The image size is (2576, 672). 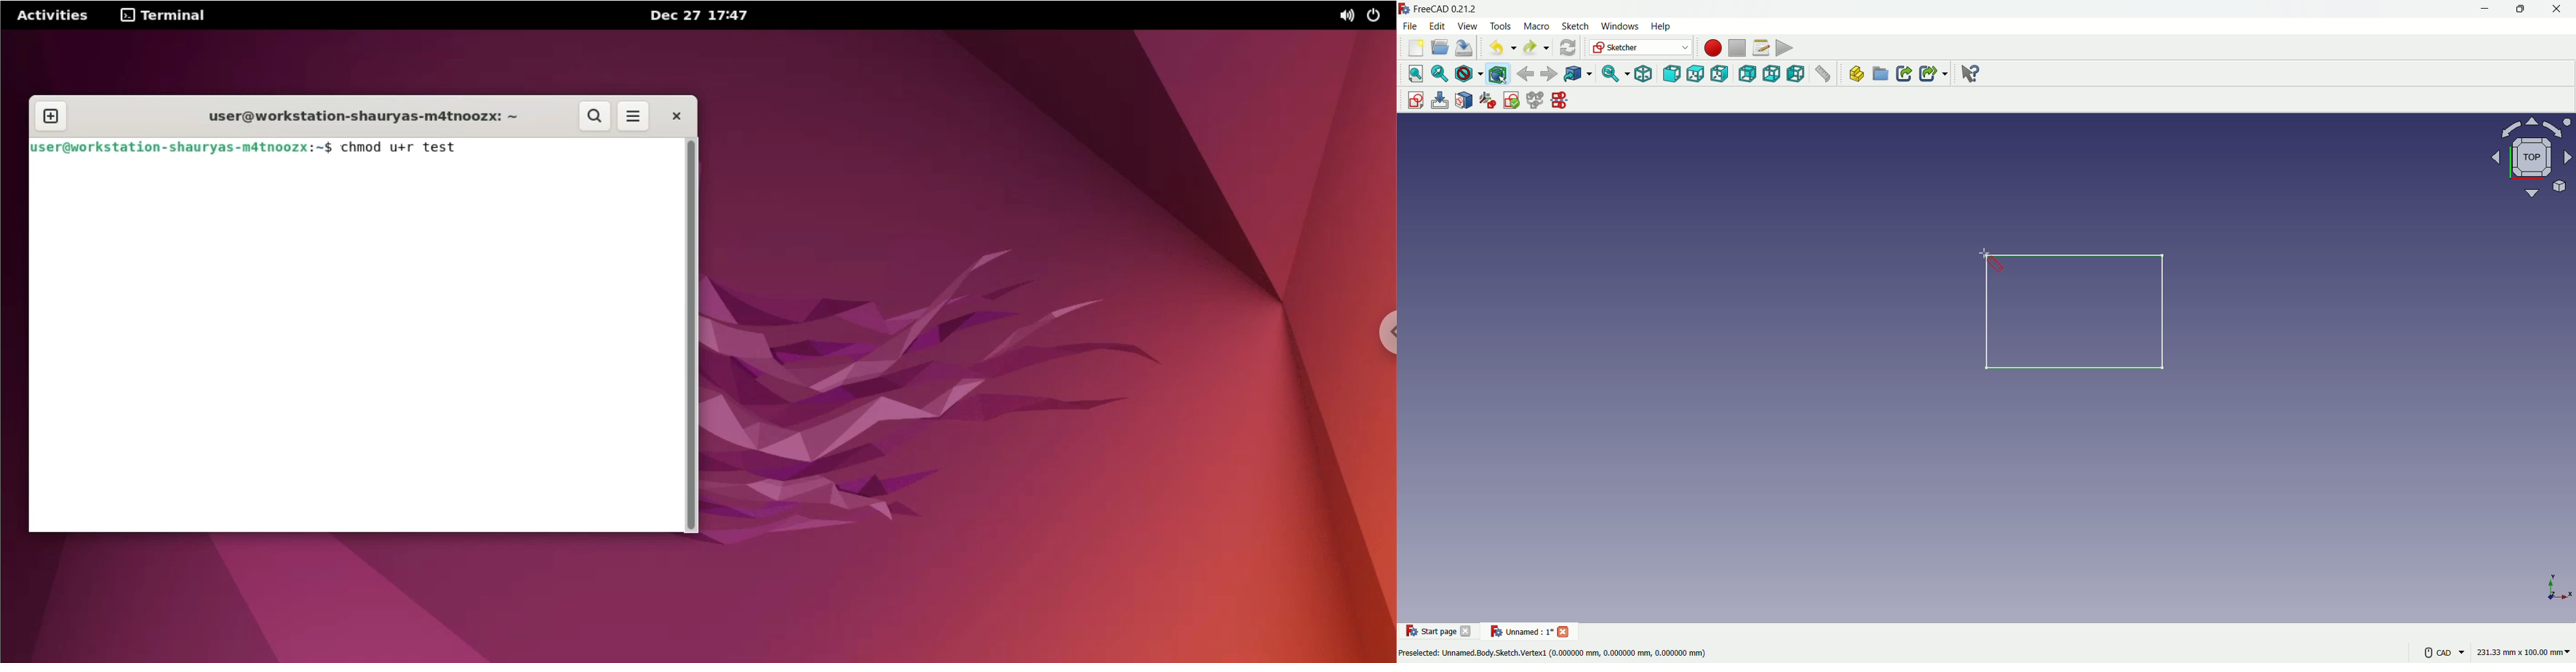 What do you see at coordinates (1548, 74) in the screenshot?
I see `forward` at bounding box center [1548, 74].